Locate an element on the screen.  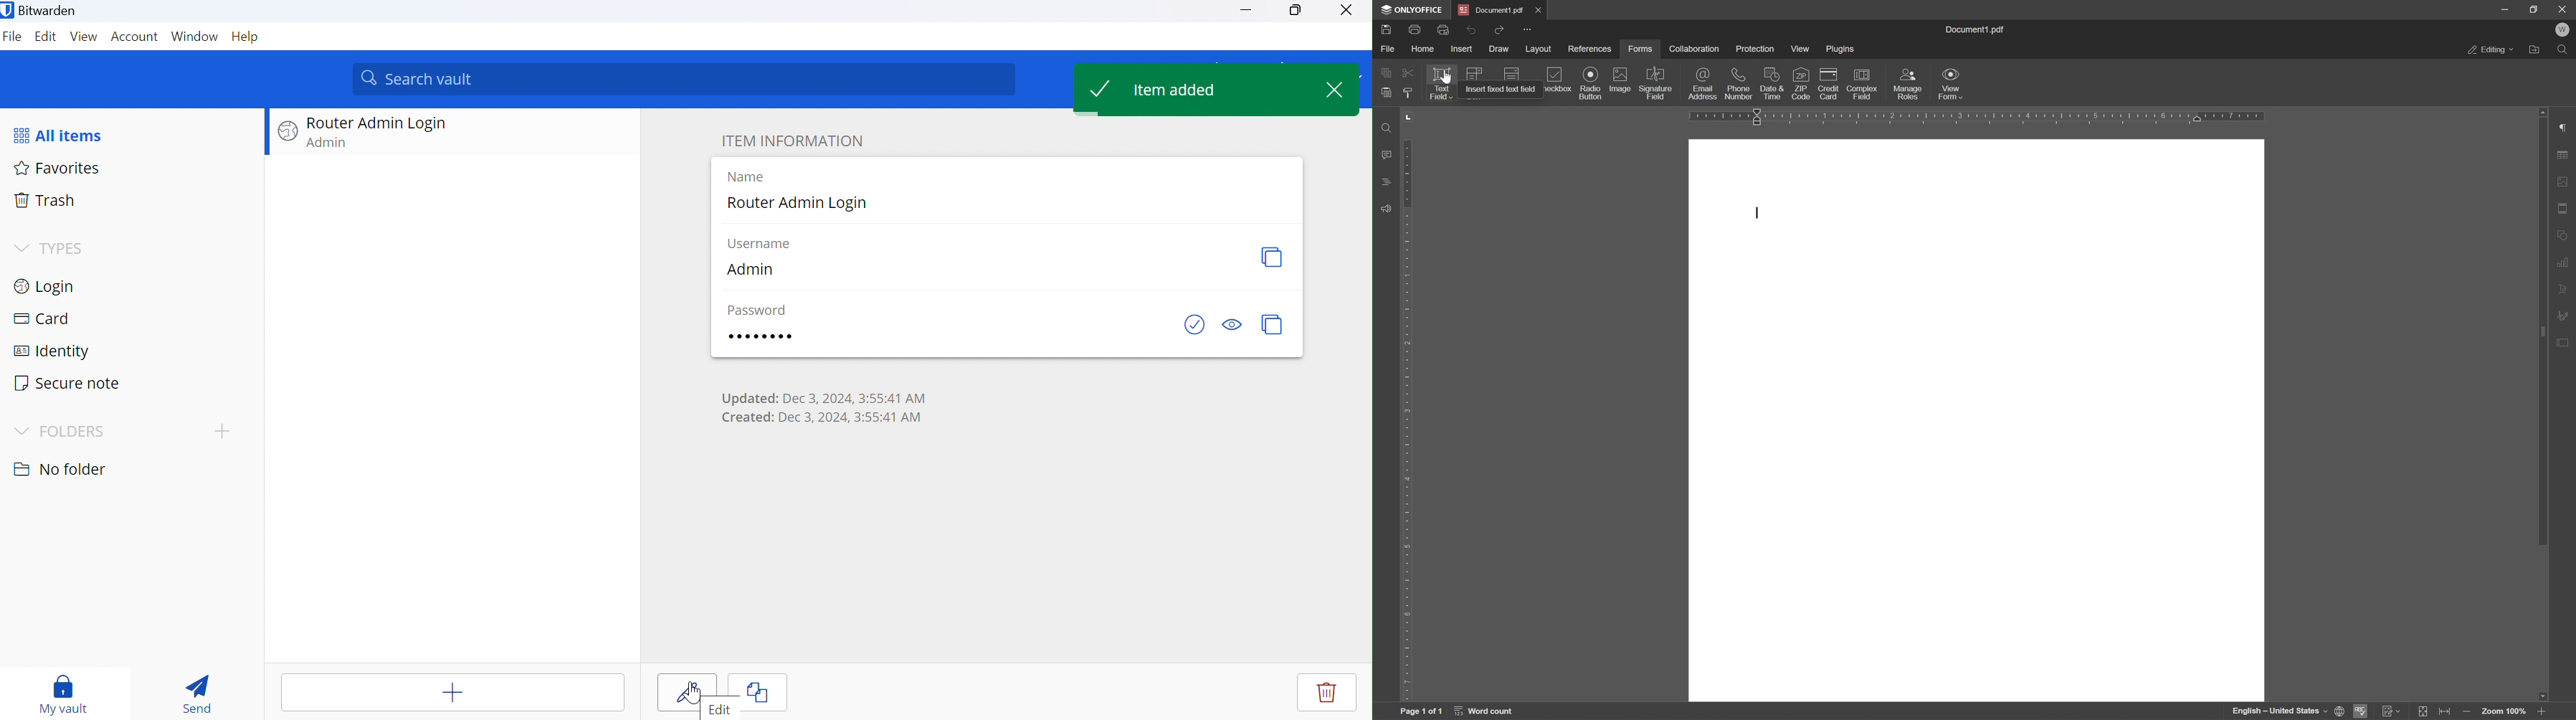
redo is located at coordinates (1472, 31).